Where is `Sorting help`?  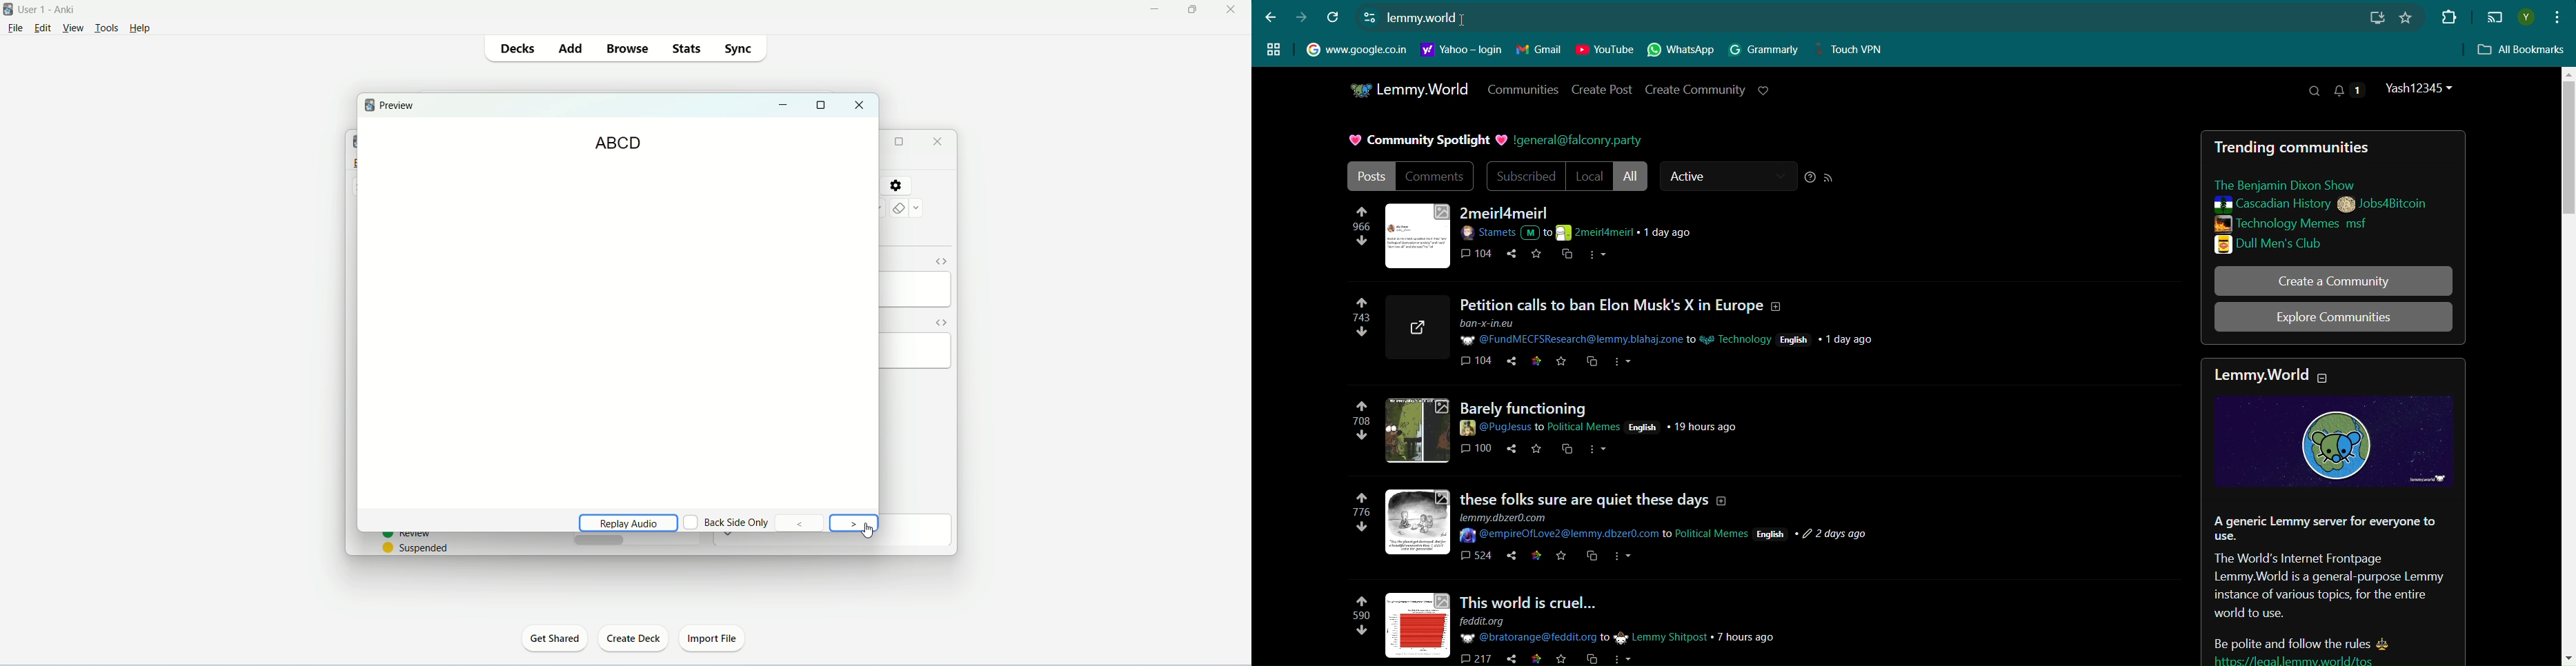
Sorting help is located at coordinates (1810, 177).